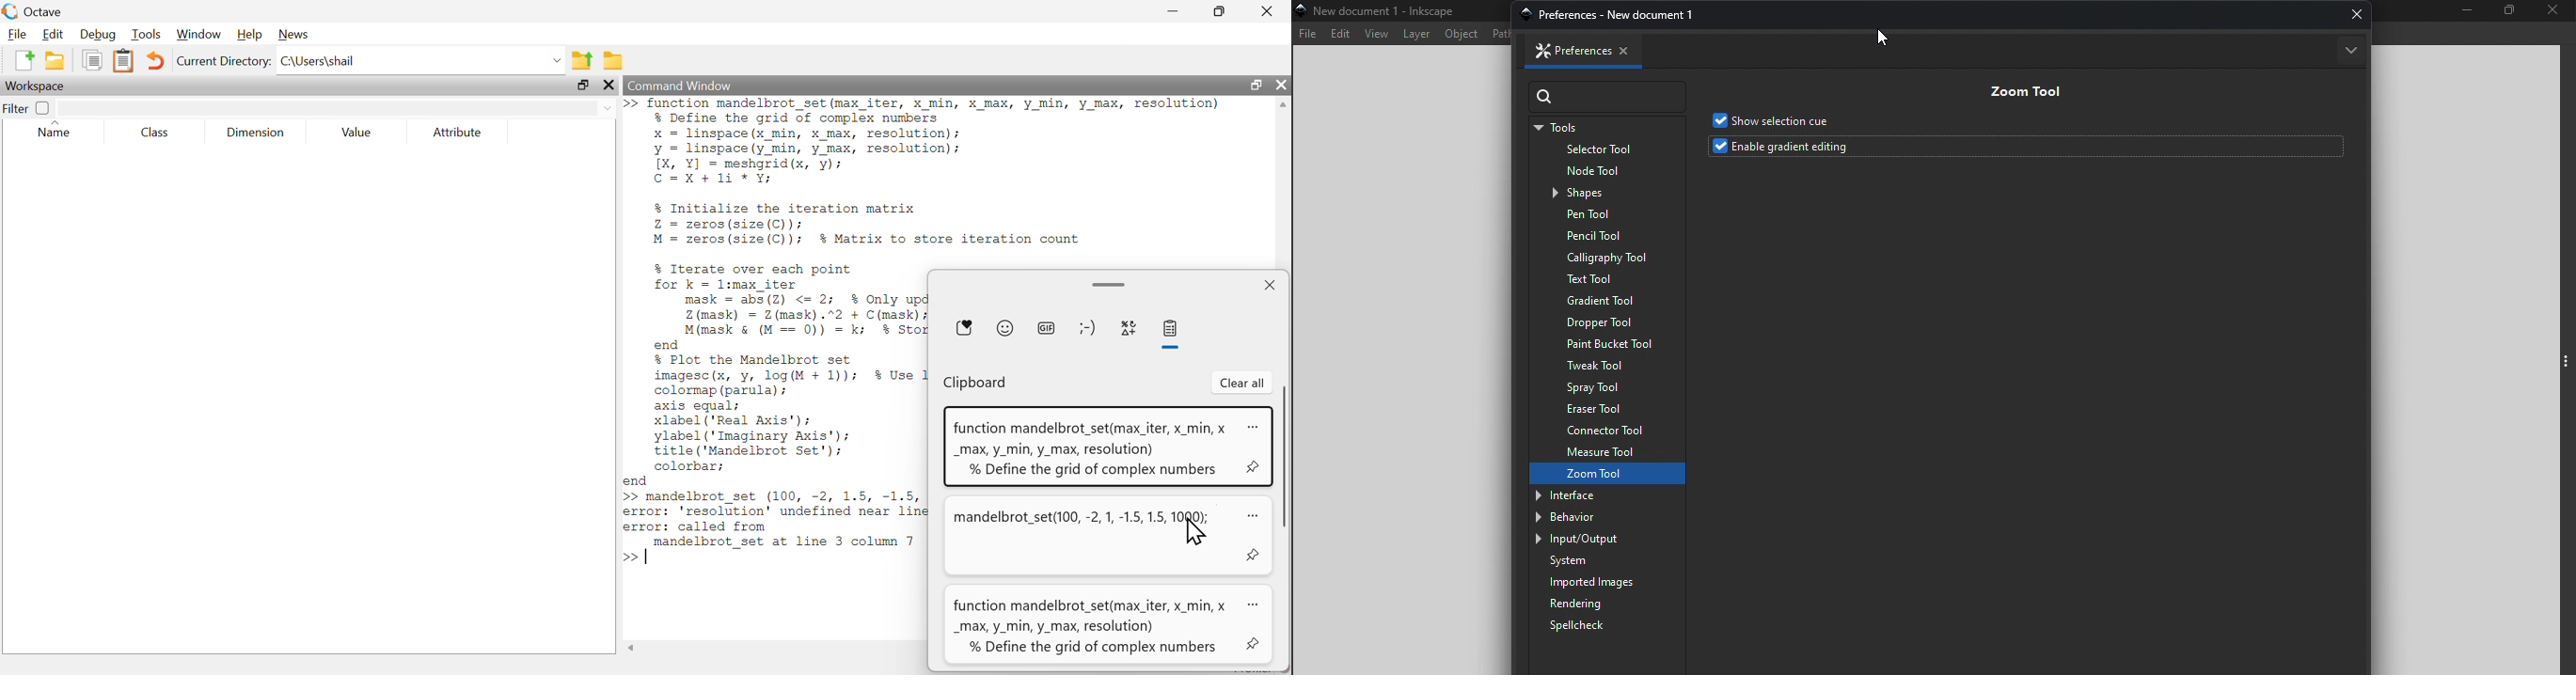 This screenshot has height=700, width=2576. I want to click on Scrollbar up, so click(1283, 106).